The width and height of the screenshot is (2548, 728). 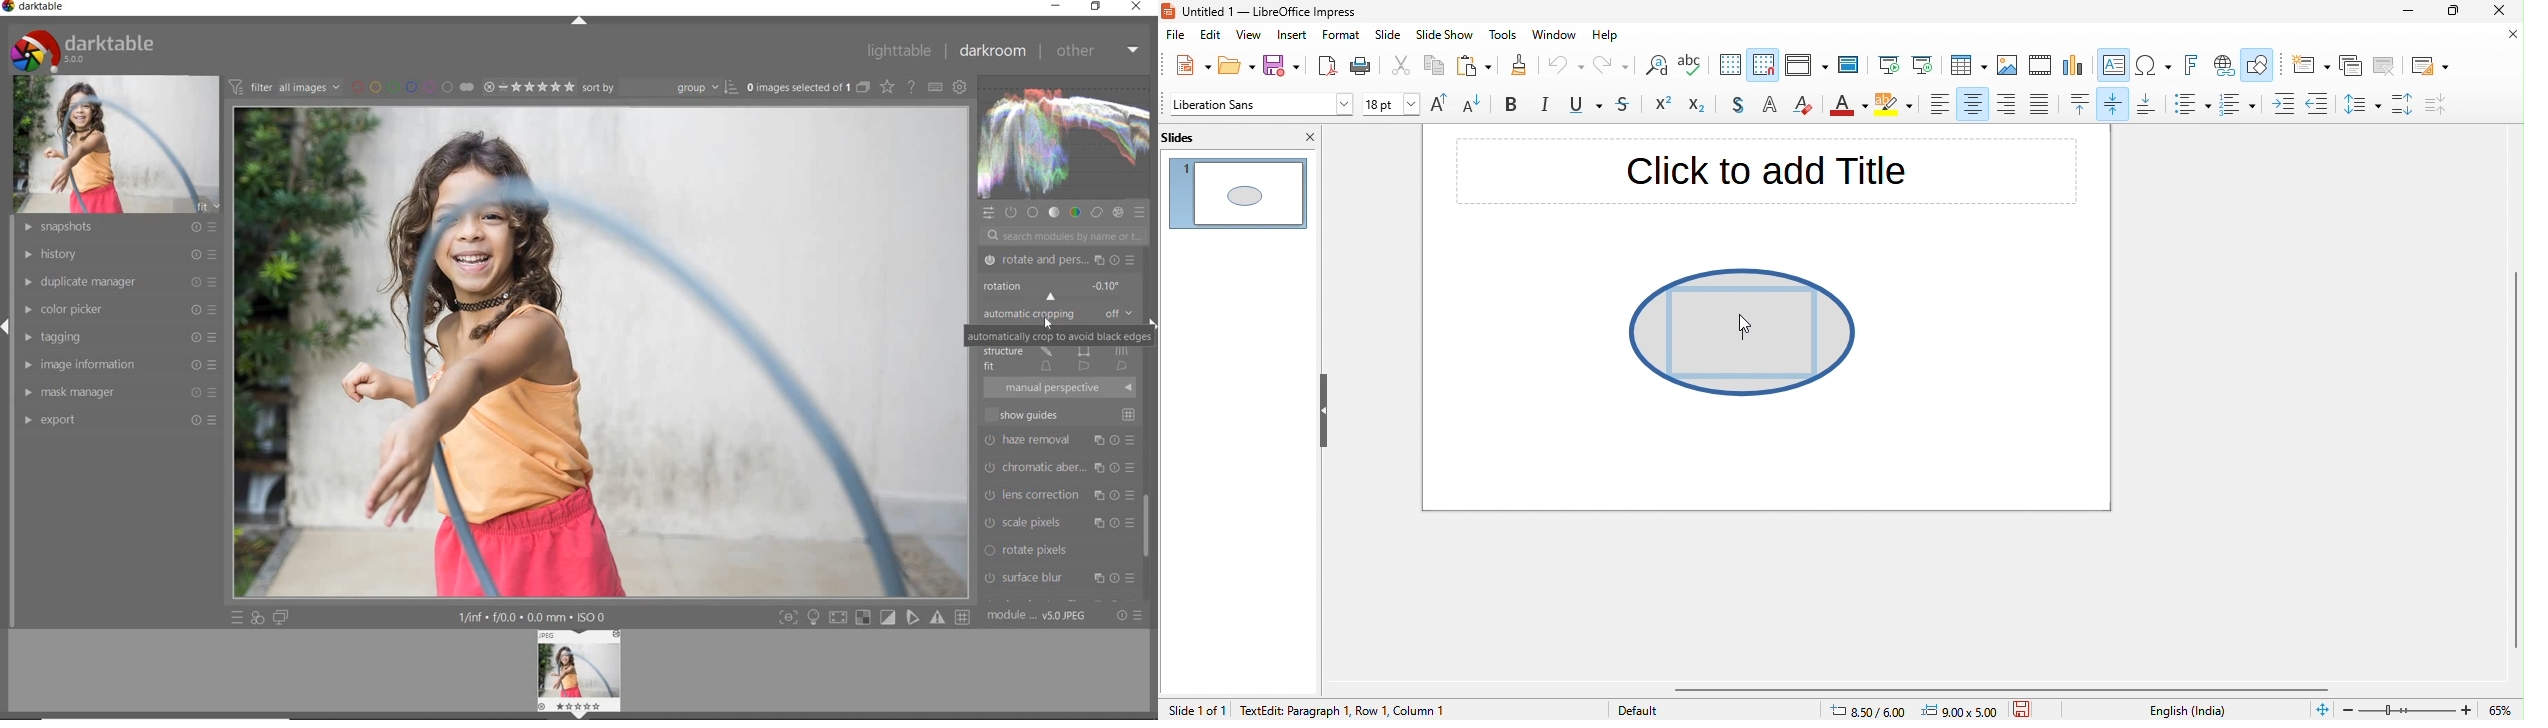 What do you see at coordinates (1341, 36) in the screenshot?
I see `format` at bounding box center [1341, 36].